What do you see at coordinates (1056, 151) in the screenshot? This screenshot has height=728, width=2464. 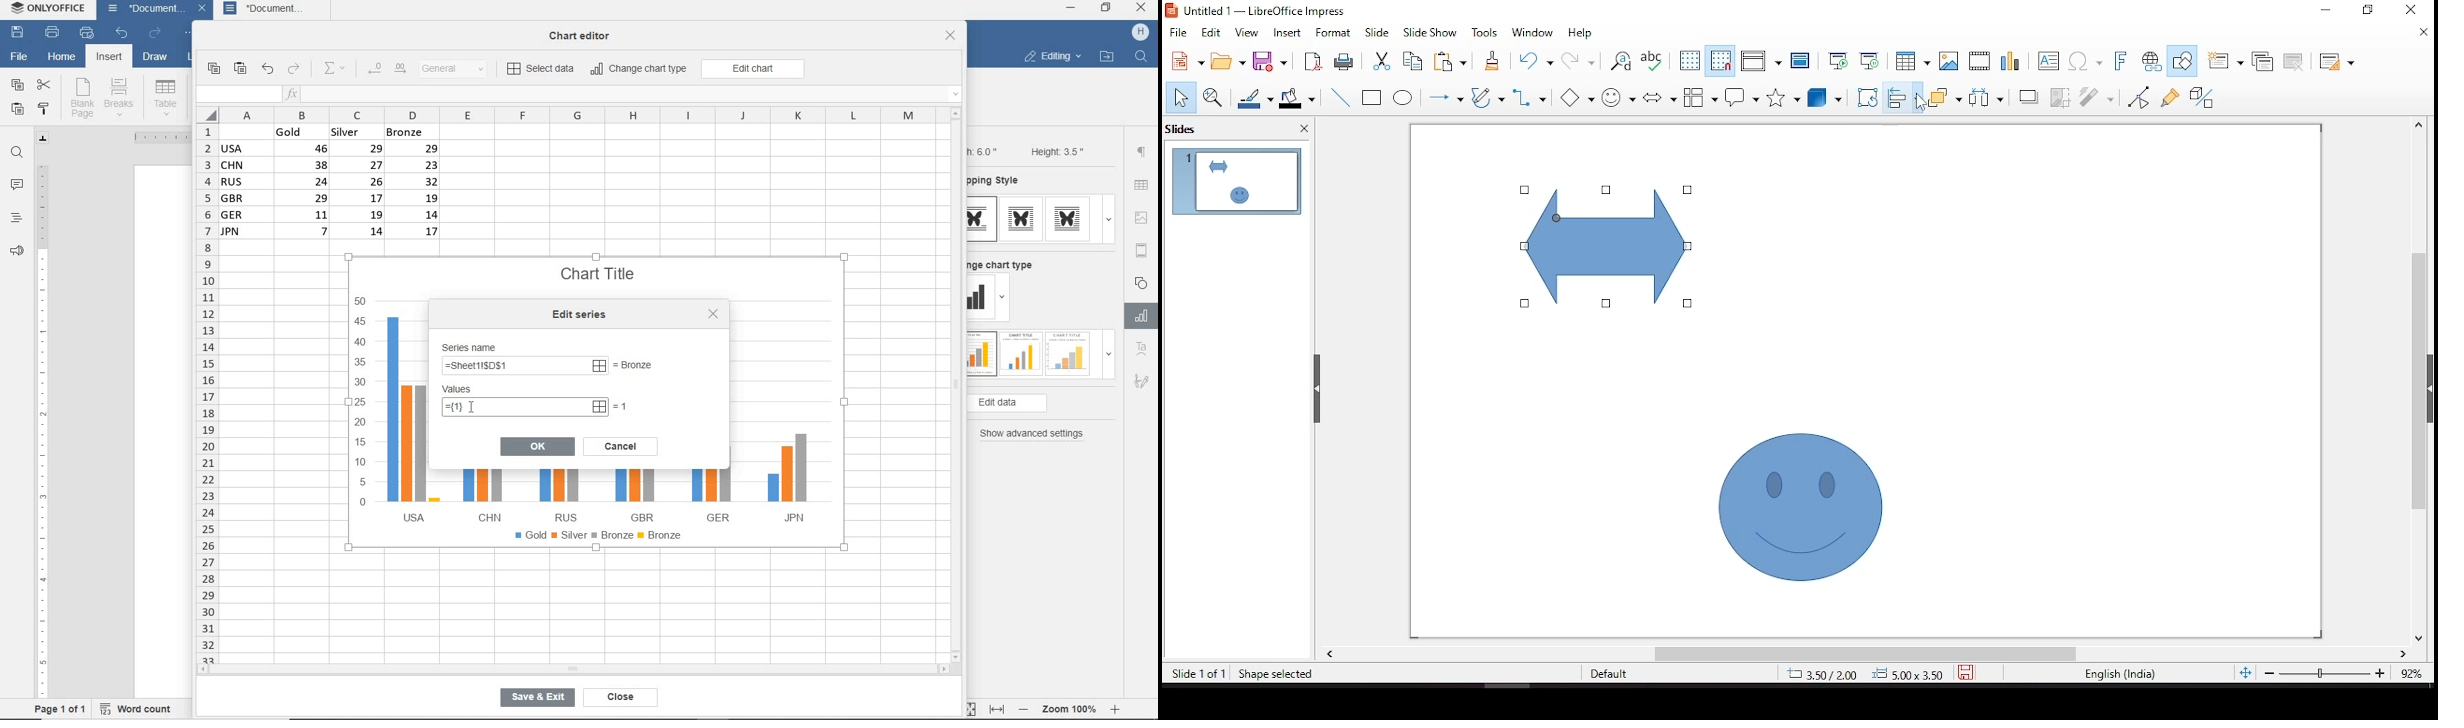 I see `Height: 3.5"` at bounding box center [1056, 151].